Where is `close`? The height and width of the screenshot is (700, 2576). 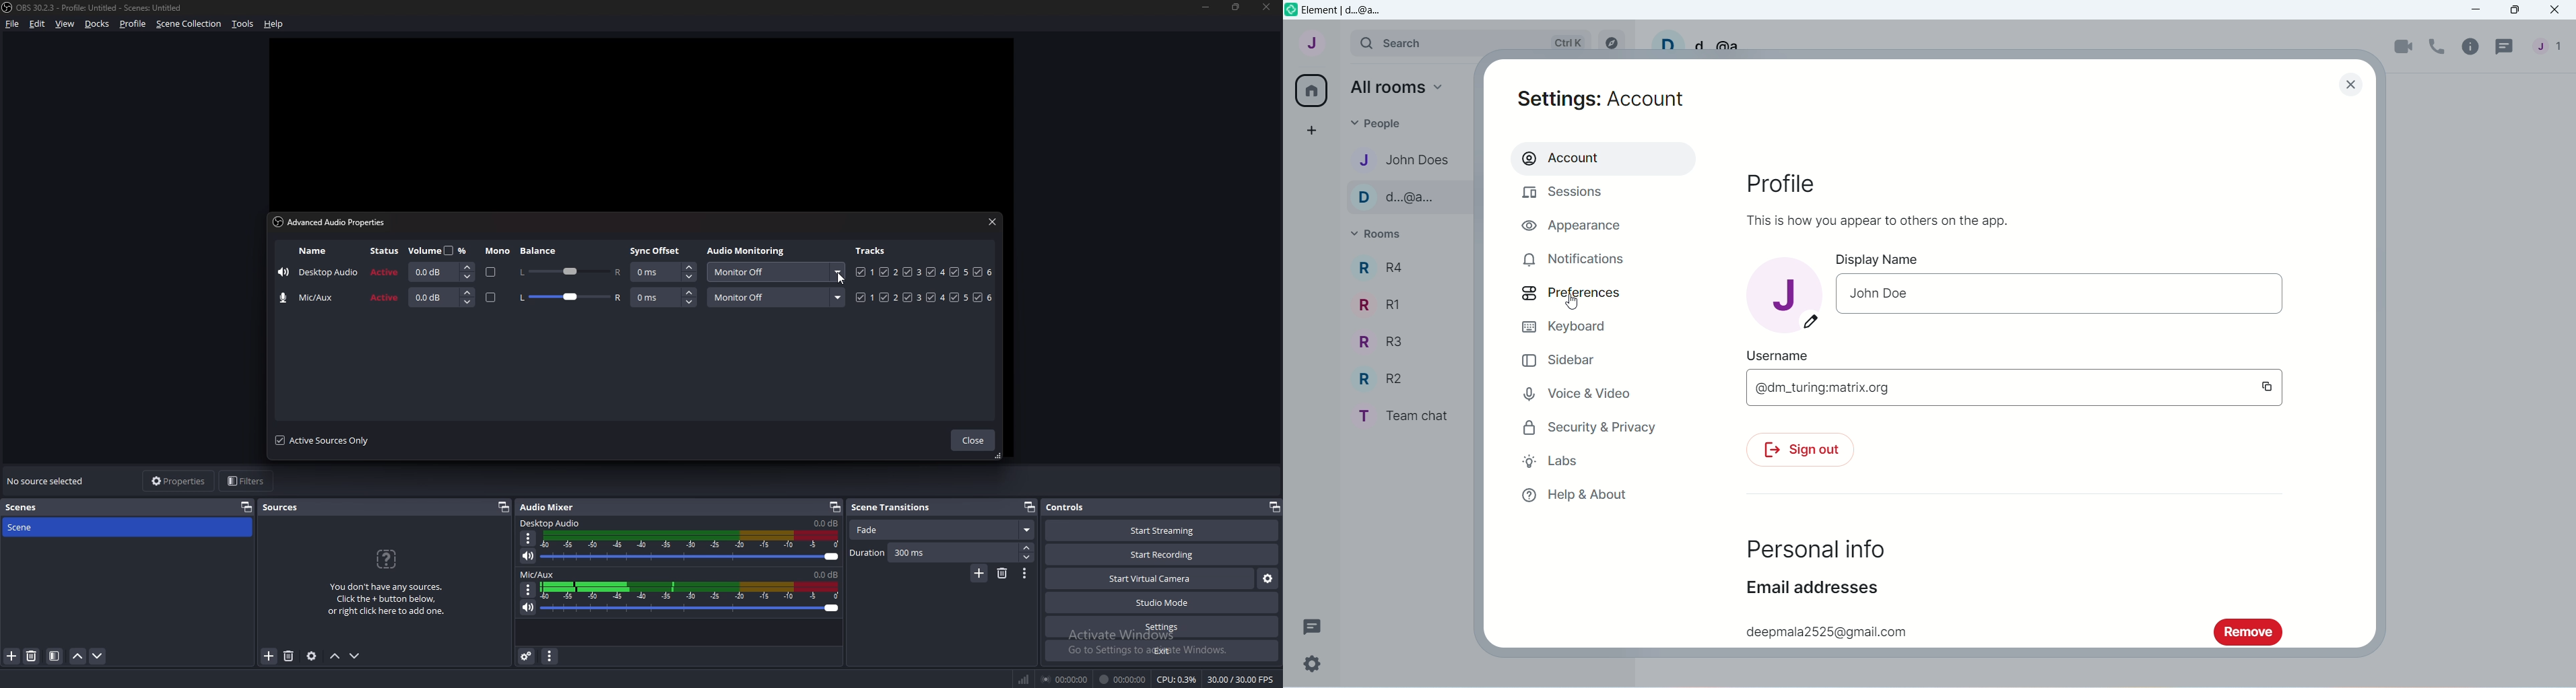
close is located at coordinates (1268, 7).